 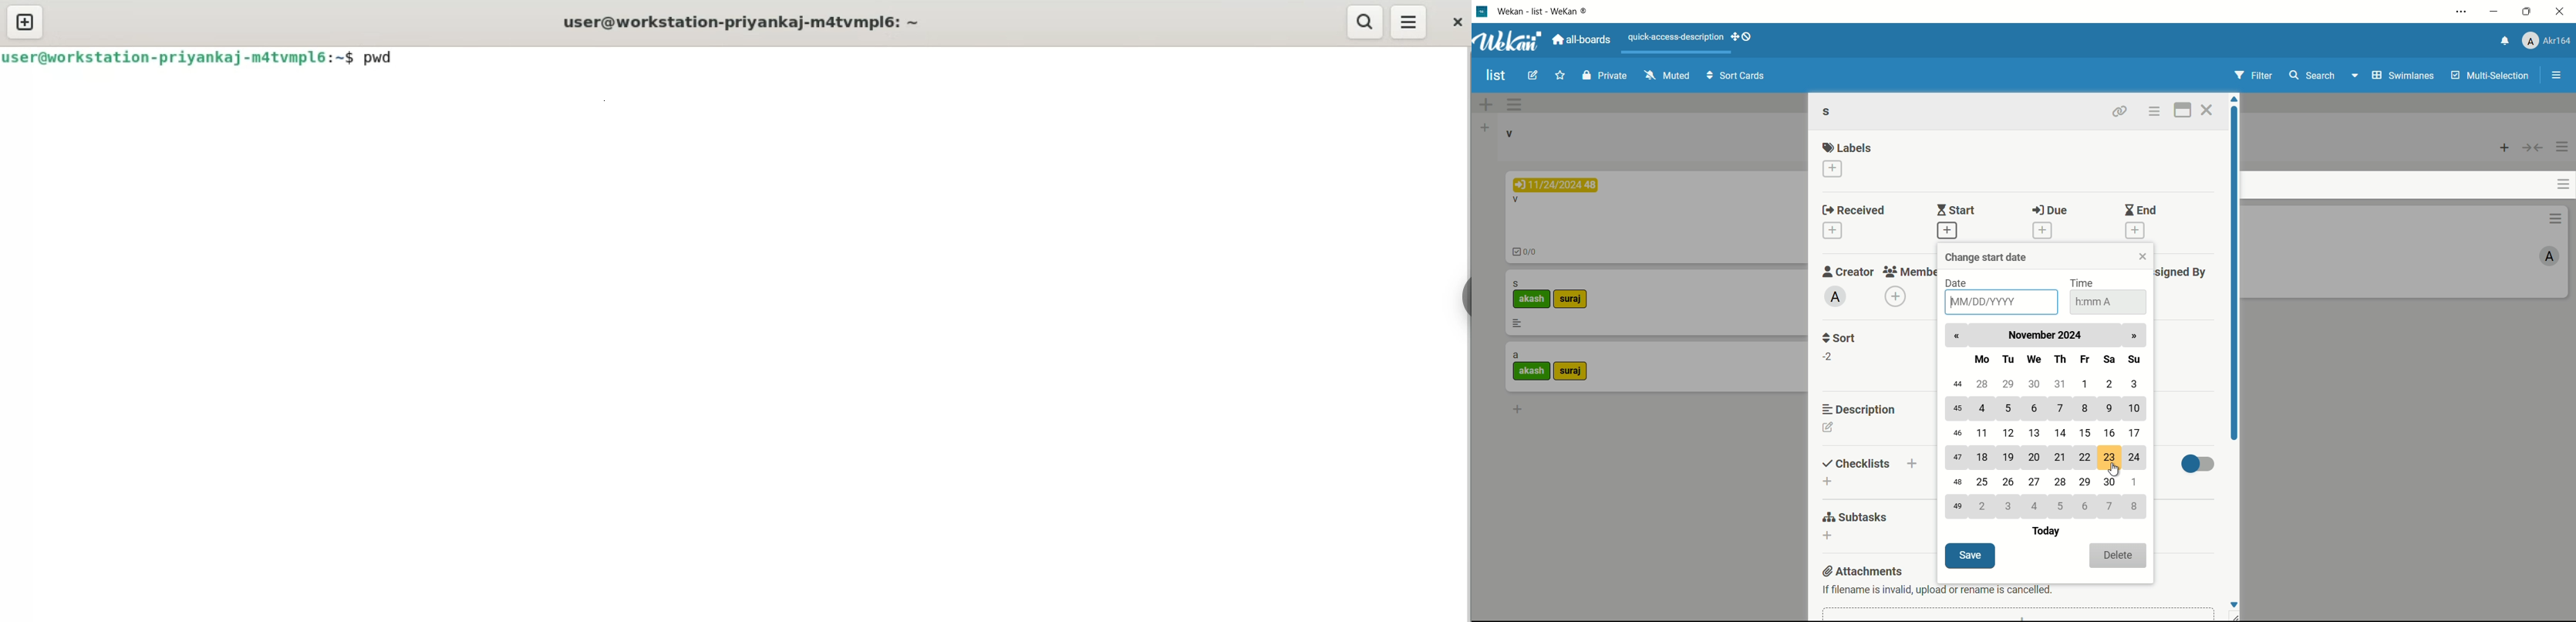 I want to click on end, so click(x=2139, y=211).